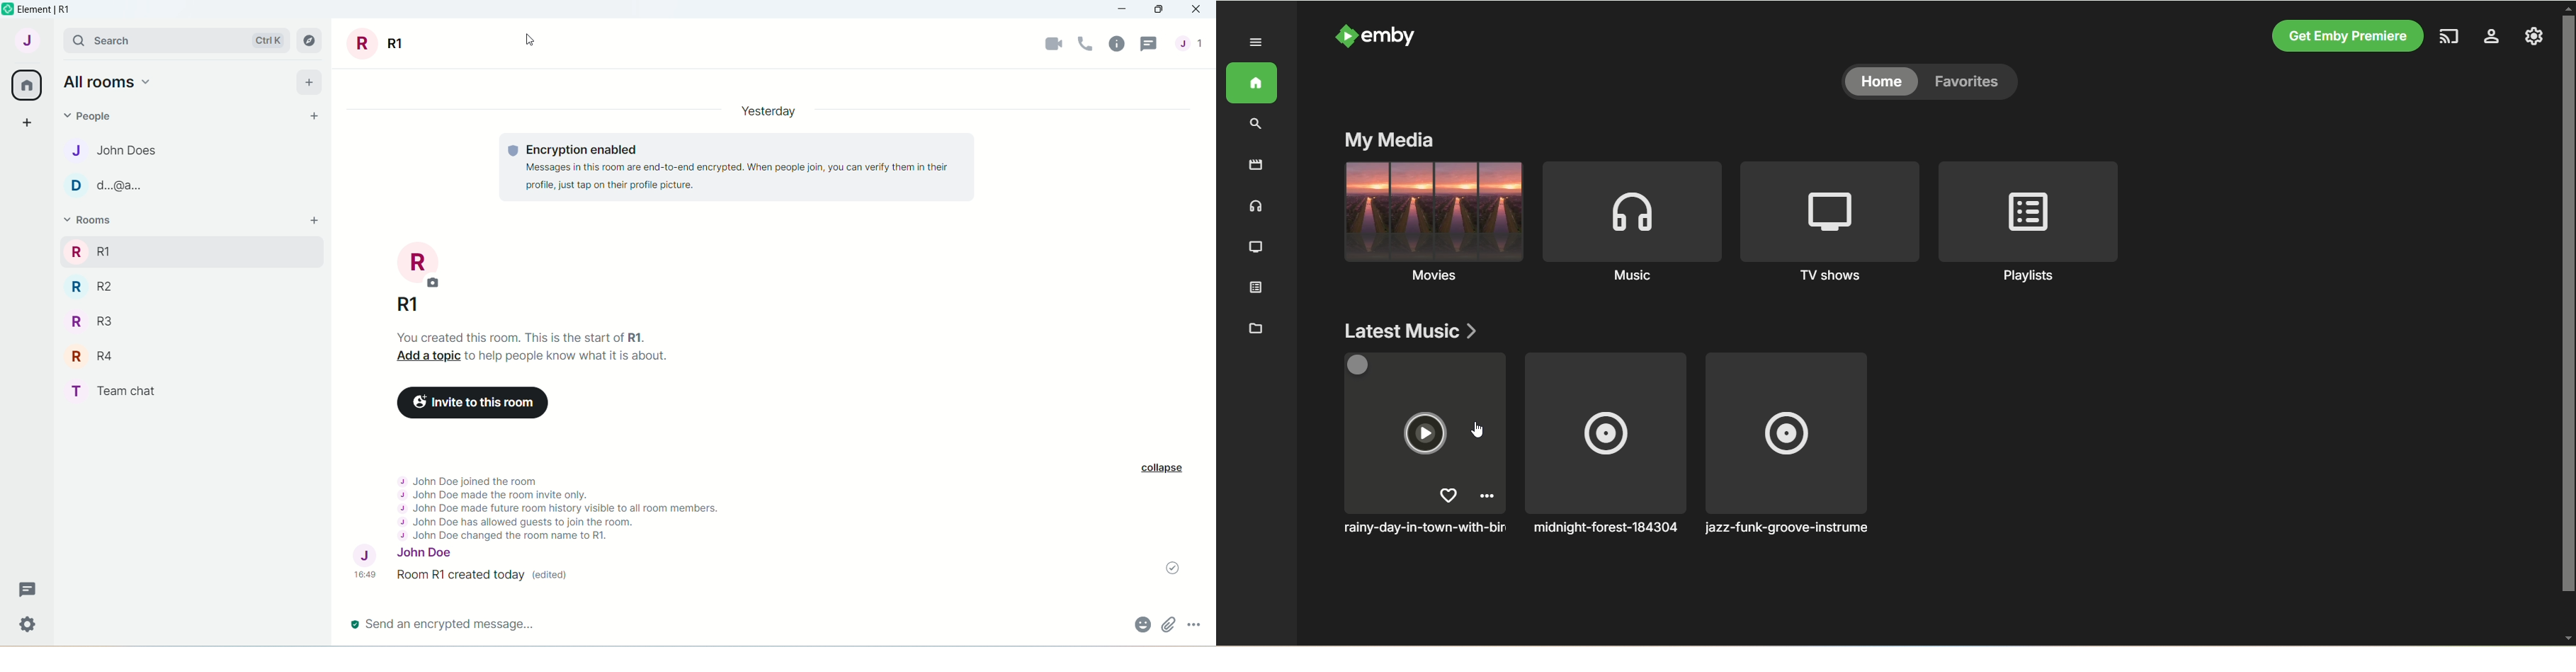 This screenshot has width=2576, height=672. I want to click on video call, so click(1051, 46).